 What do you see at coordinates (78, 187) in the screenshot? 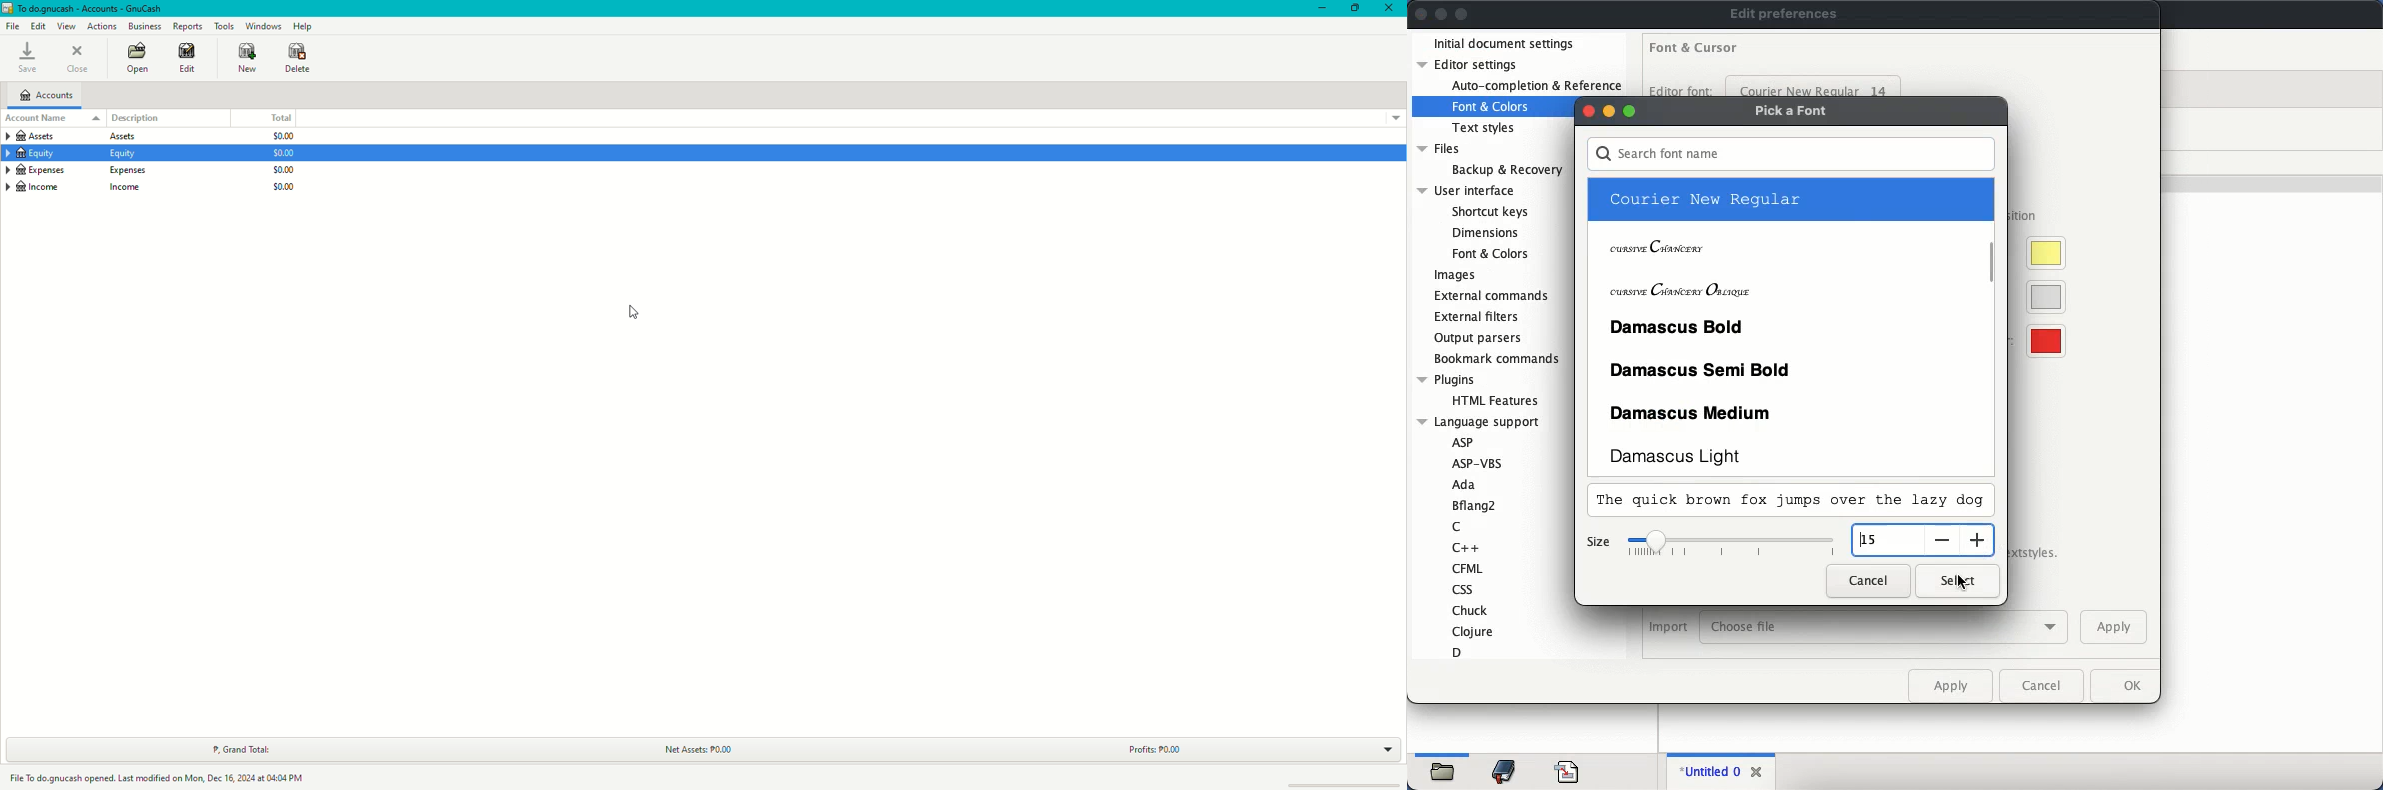
I see `Income` at bounding box center [78, 187].